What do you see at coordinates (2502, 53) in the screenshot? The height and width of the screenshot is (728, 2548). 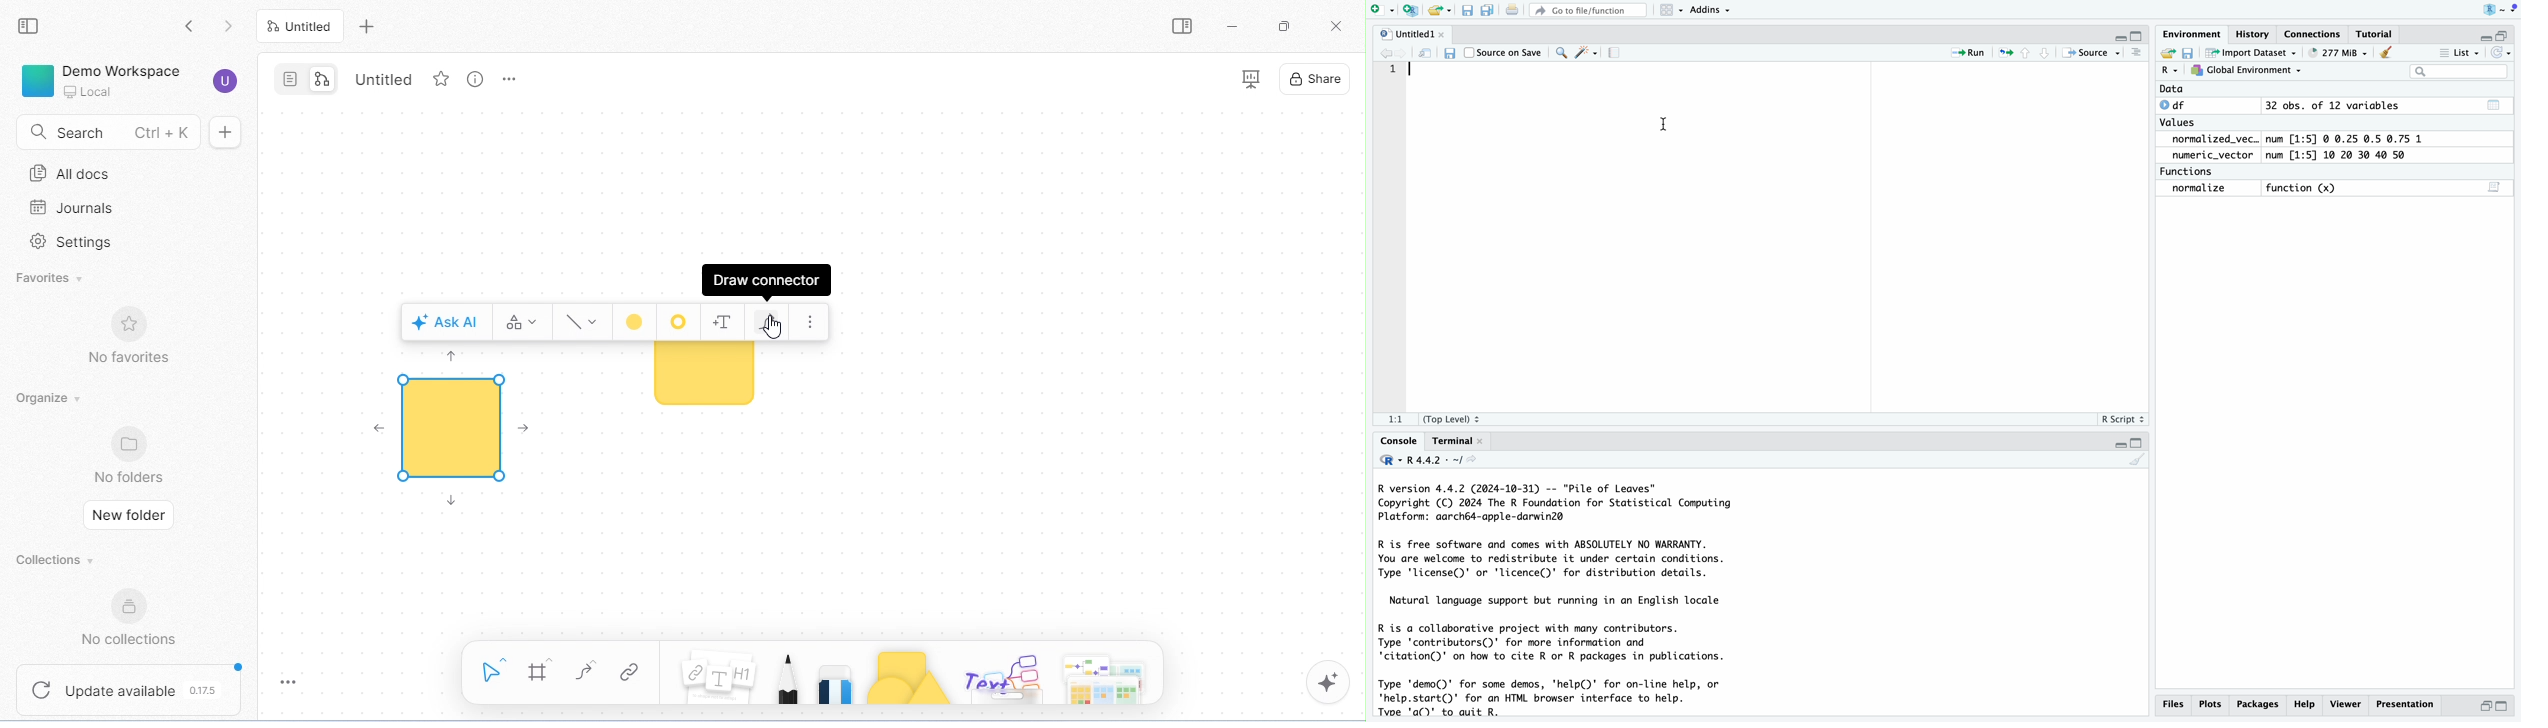 I see `REFRESH` at bounding box center [2502, 53].